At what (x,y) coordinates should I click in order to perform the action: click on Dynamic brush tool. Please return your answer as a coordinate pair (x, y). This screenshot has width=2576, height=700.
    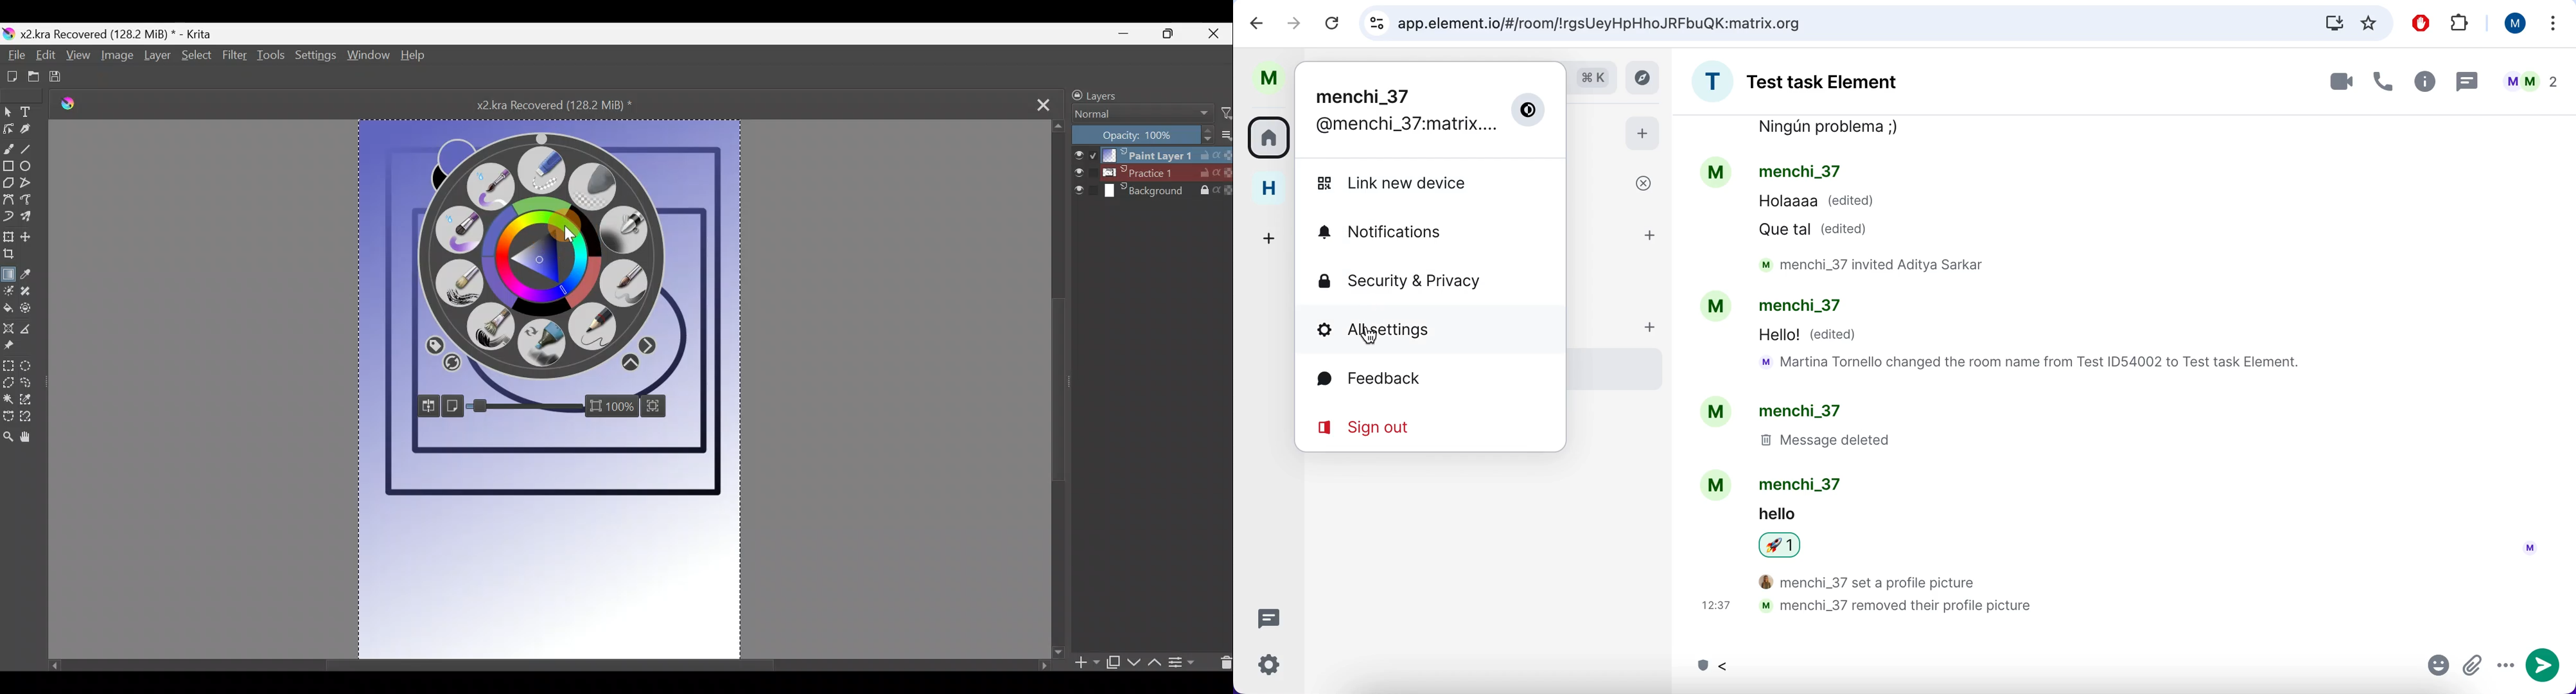
    Looking at the image, I should click on (9, 217).